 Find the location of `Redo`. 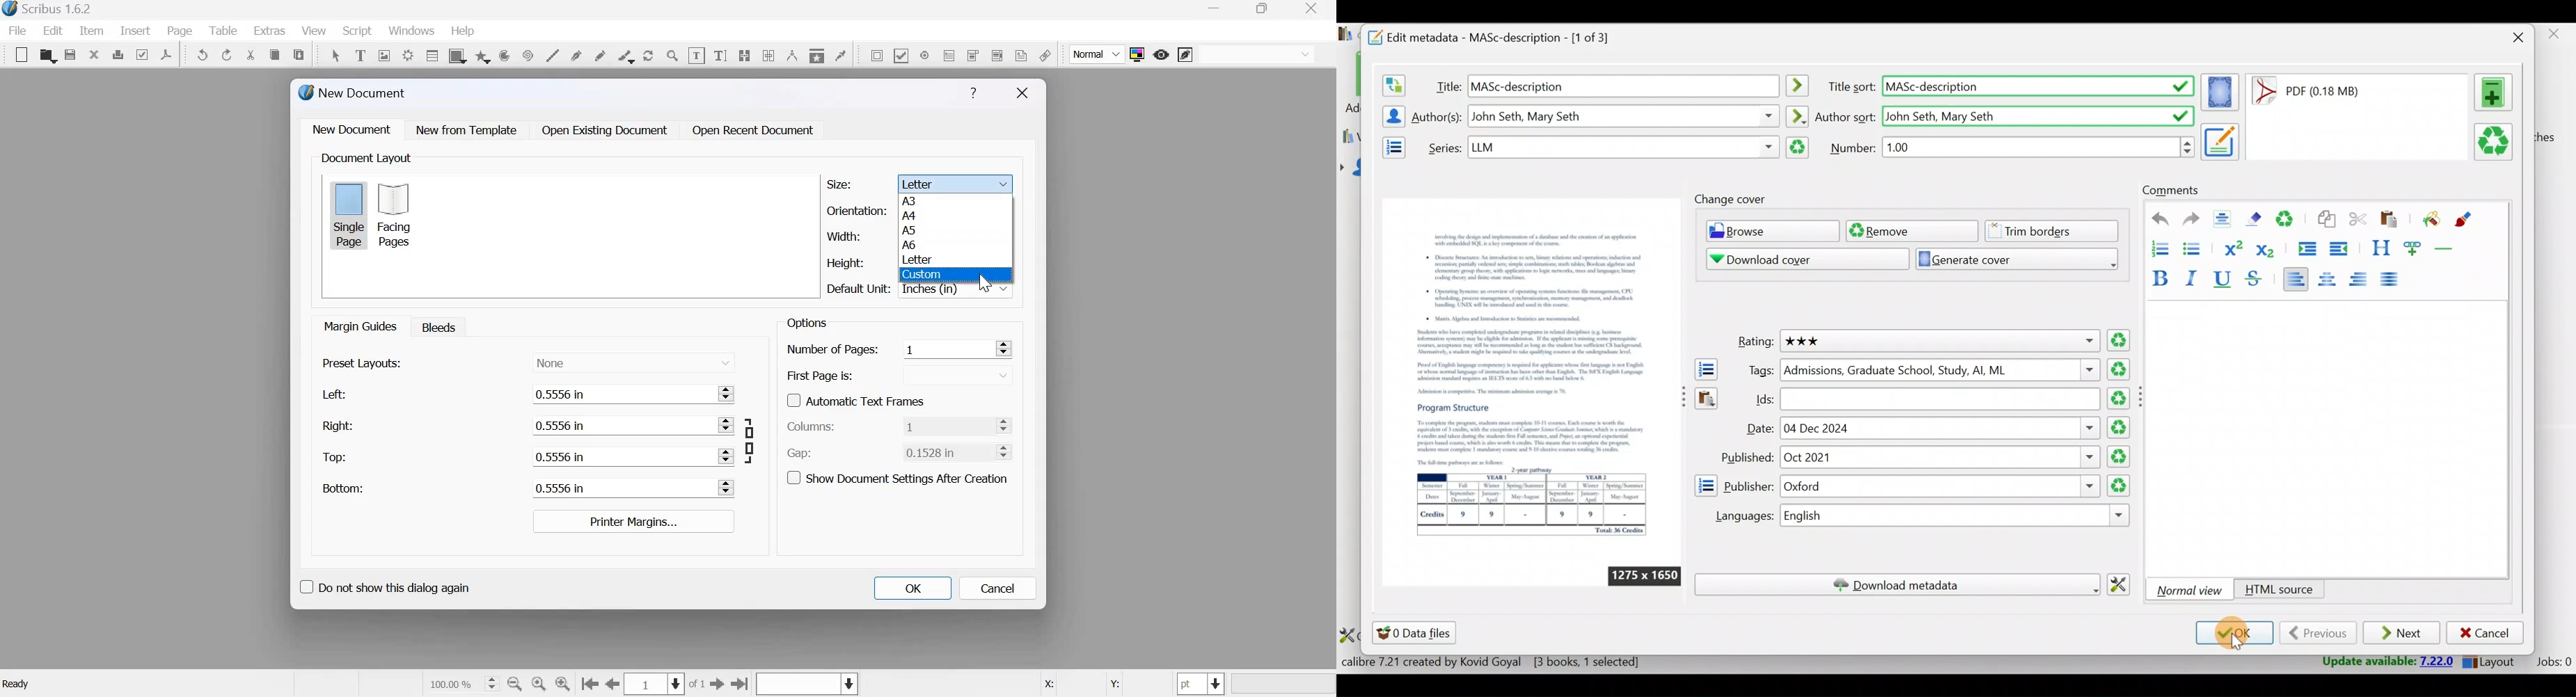

Redo is located at coordinates (228, 55).